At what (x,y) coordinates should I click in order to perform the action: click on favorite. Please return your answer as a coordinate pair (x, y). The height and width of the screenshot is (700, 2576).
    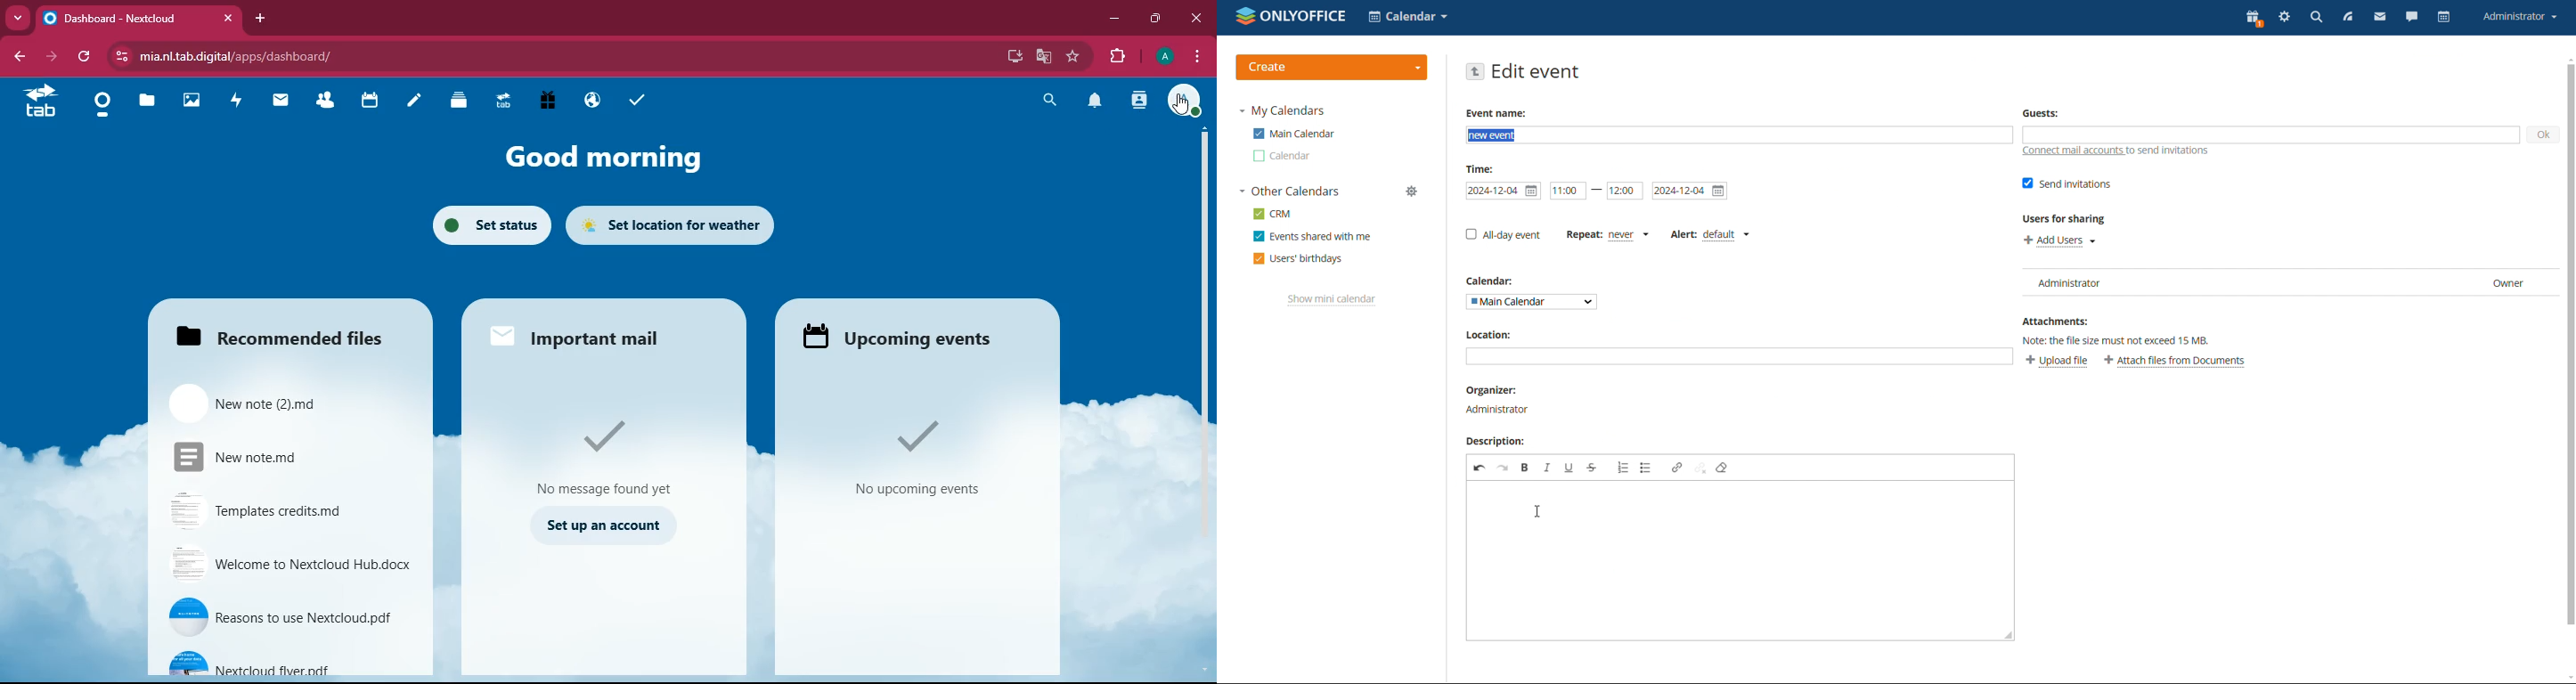
    Looking at the image, I should click on (1072, 57).